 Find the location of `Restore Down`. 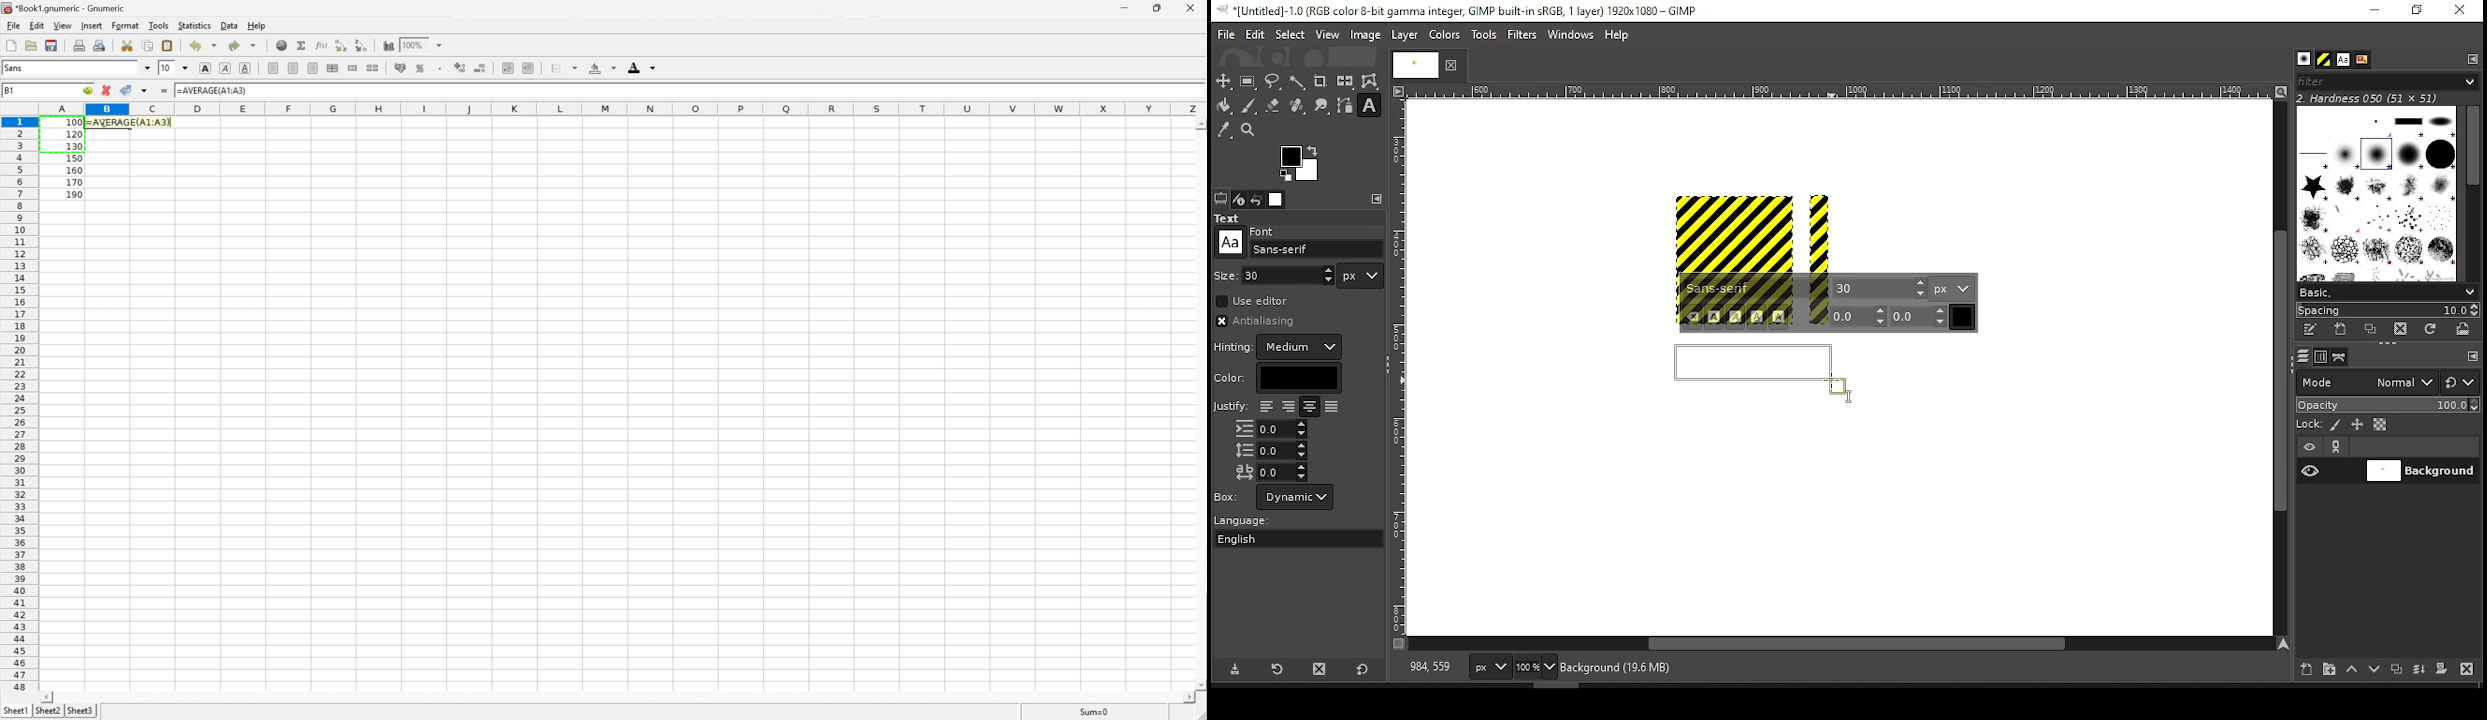

Restore Down is located at coordinates (1157, 8).